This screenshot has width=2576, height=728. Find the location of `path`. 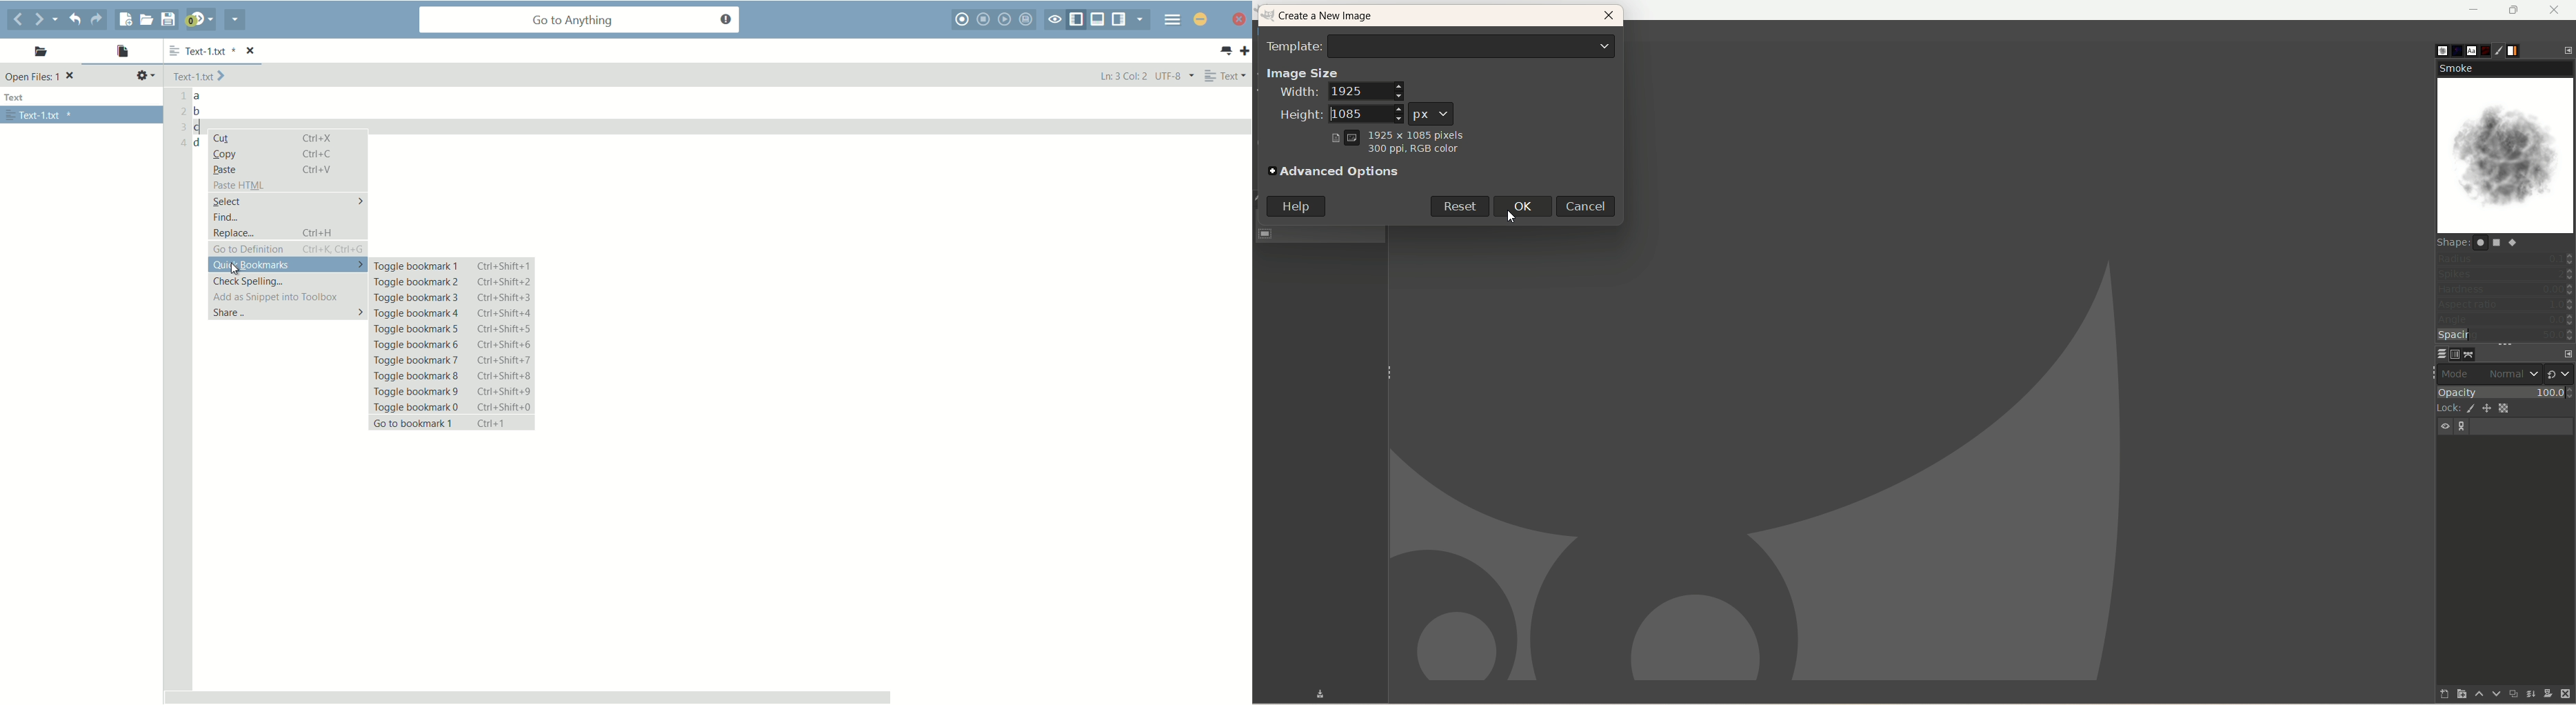

path is located at coordinates (2470, 354).